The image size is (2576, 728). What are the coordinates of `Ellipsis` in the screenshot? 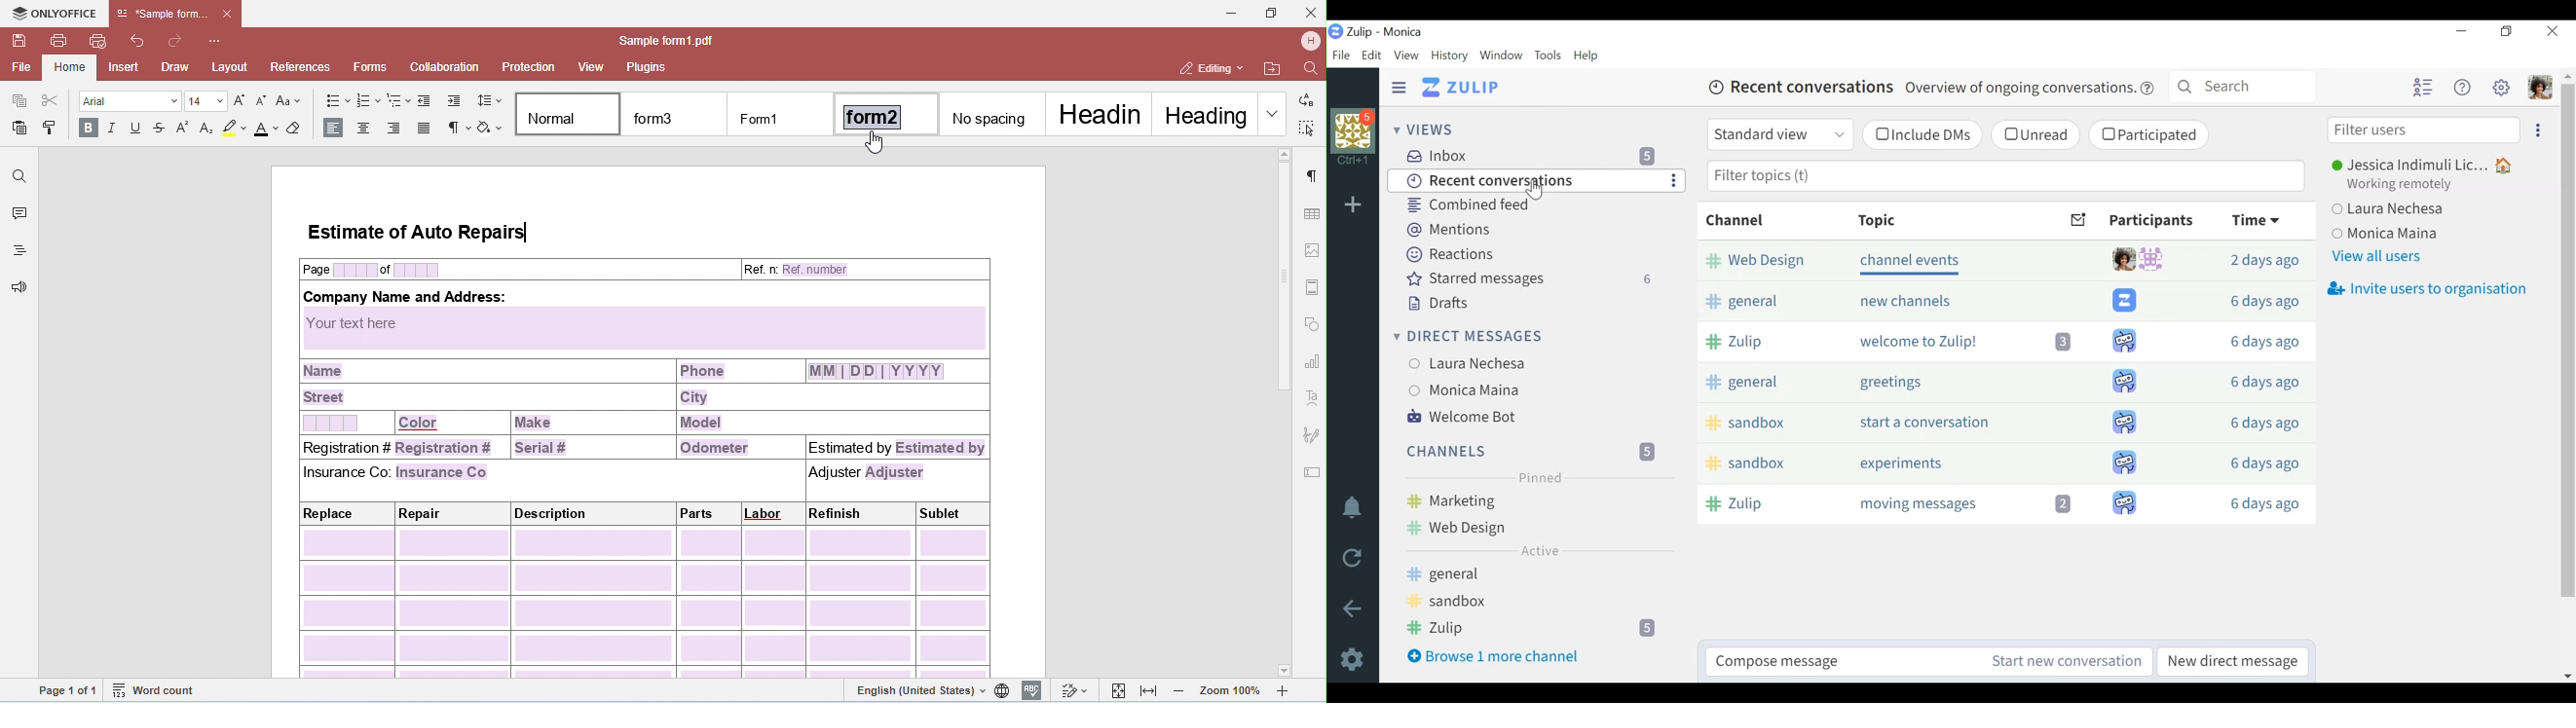 It's located at (2537, 130).